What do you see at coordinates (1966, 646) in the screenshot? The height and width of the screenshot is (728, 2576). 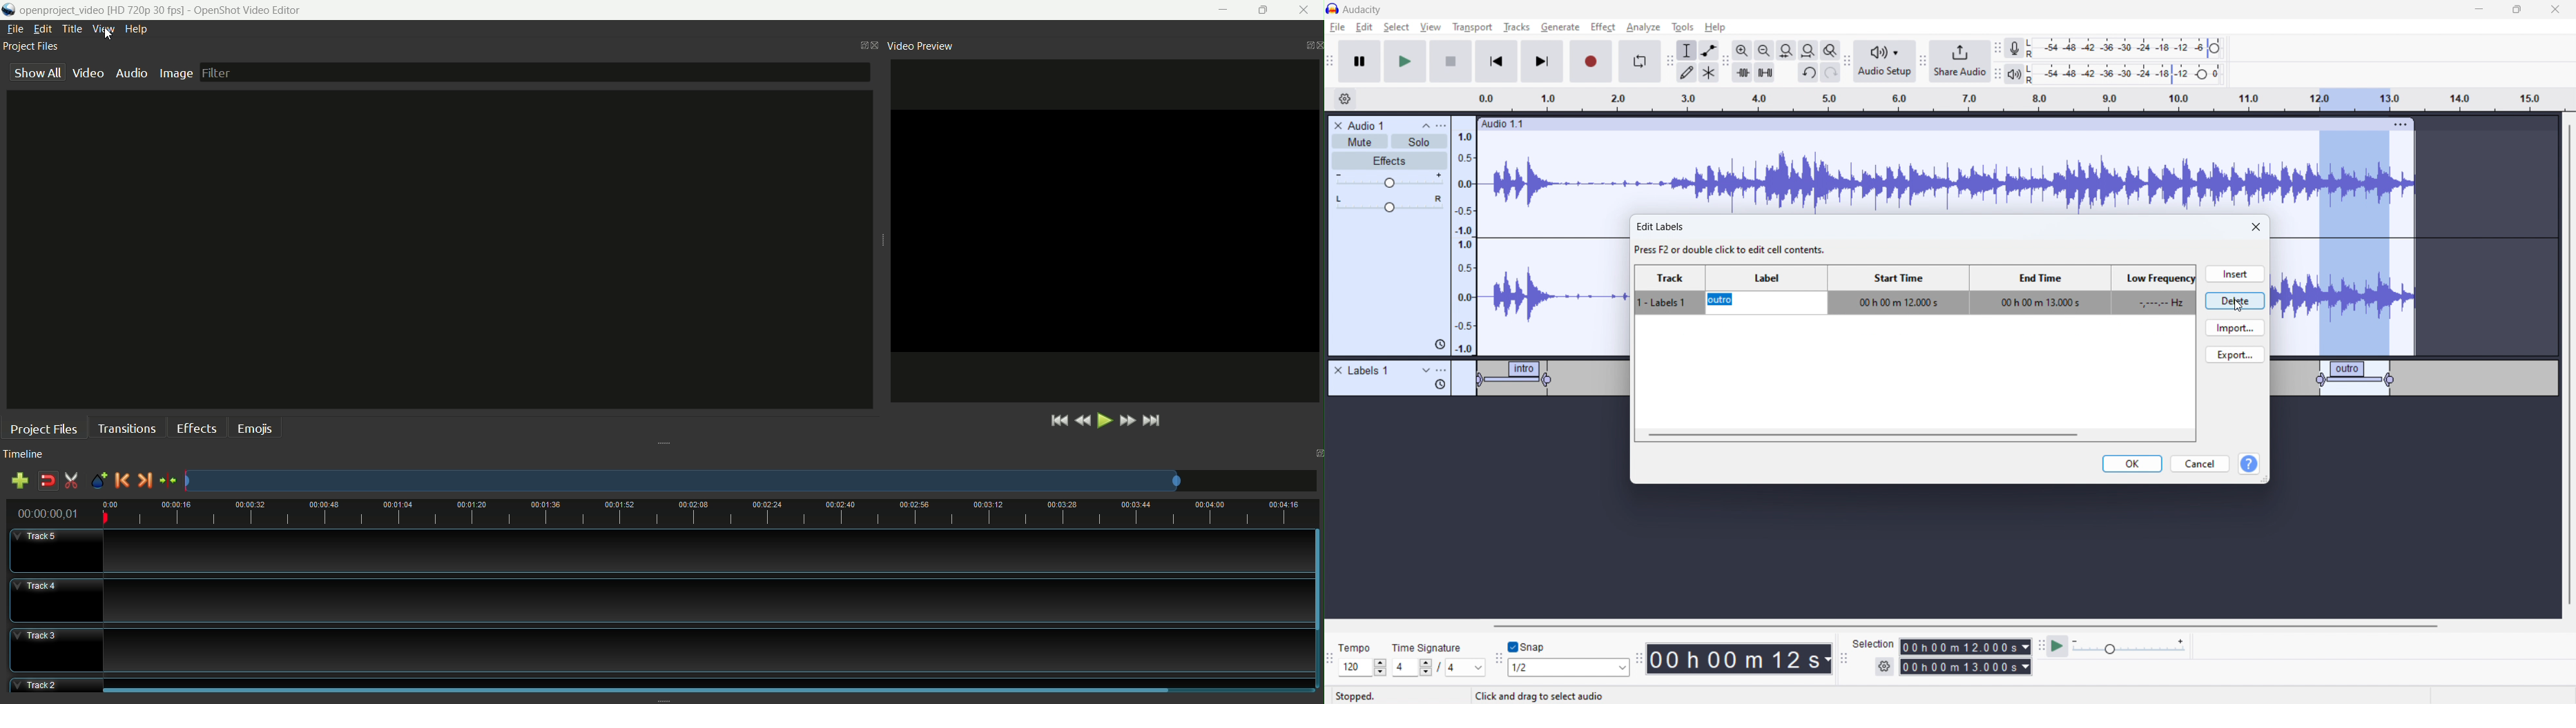 I see `selection start time` at bounding box center [1966, 646].